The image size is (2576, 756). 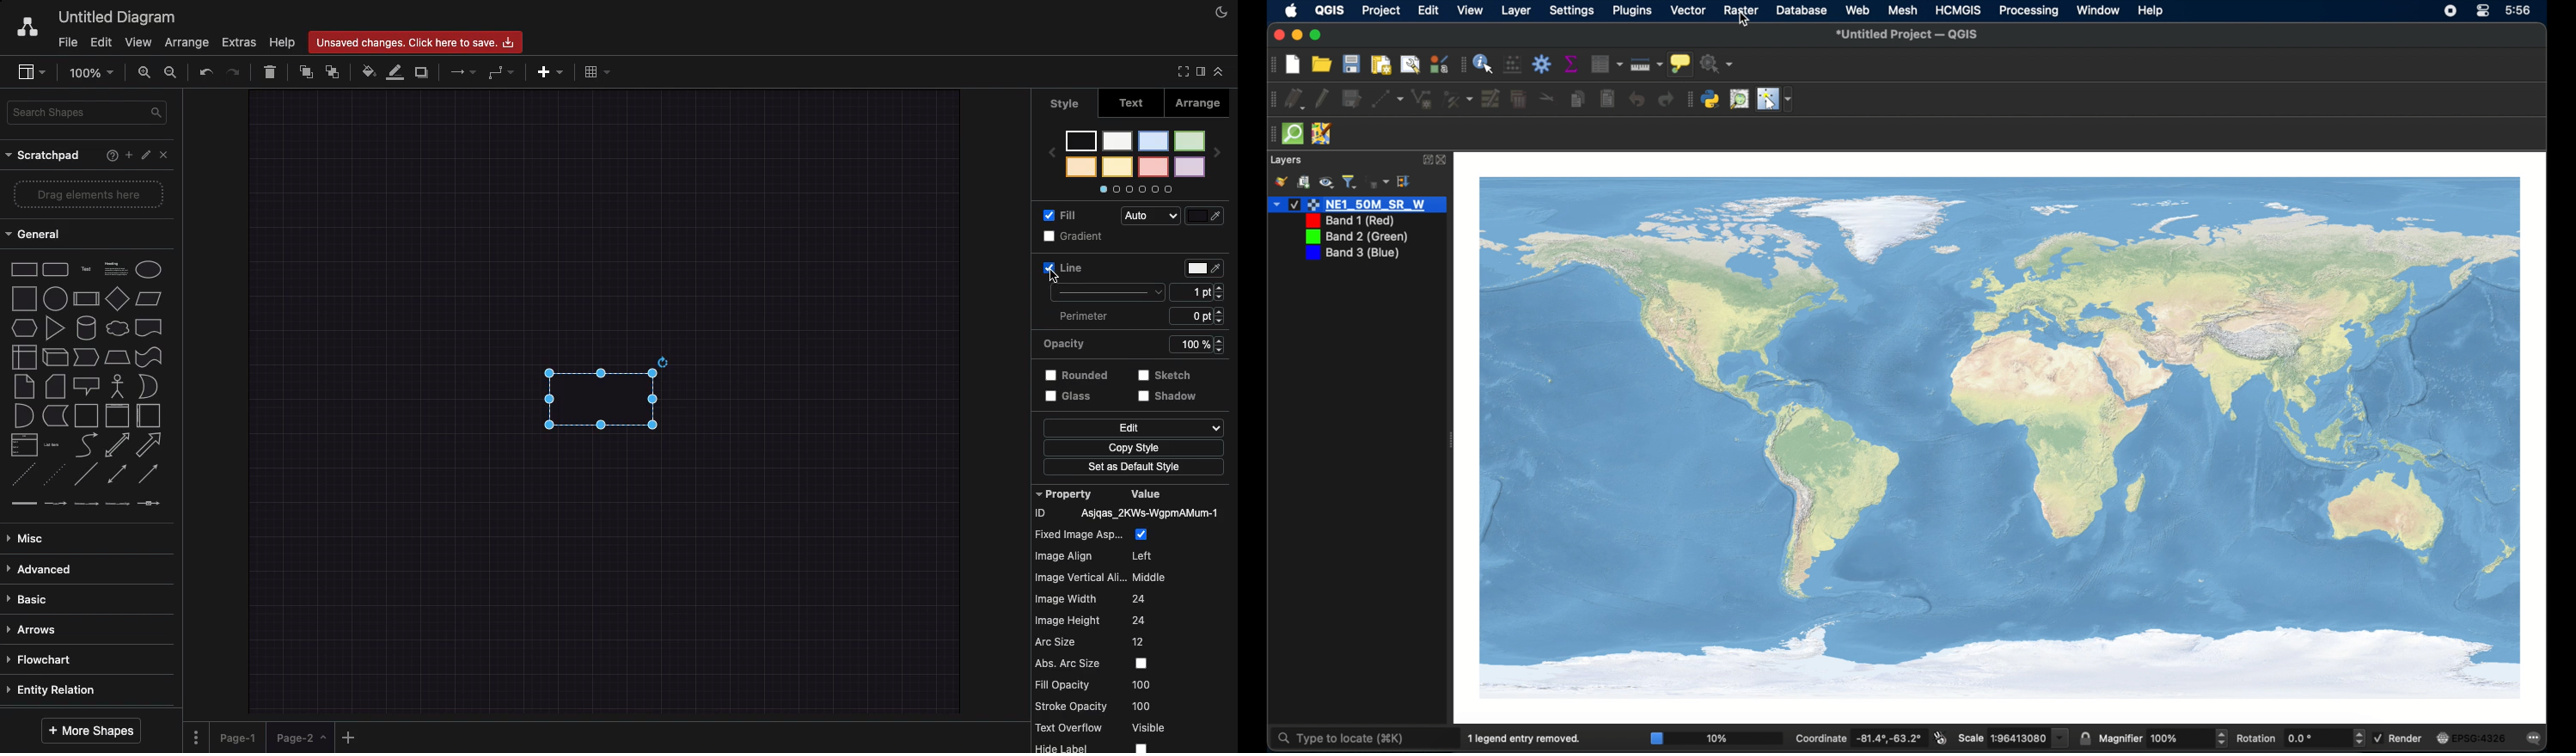 I want to click on Perimeter, so click(x=1082, y=316).